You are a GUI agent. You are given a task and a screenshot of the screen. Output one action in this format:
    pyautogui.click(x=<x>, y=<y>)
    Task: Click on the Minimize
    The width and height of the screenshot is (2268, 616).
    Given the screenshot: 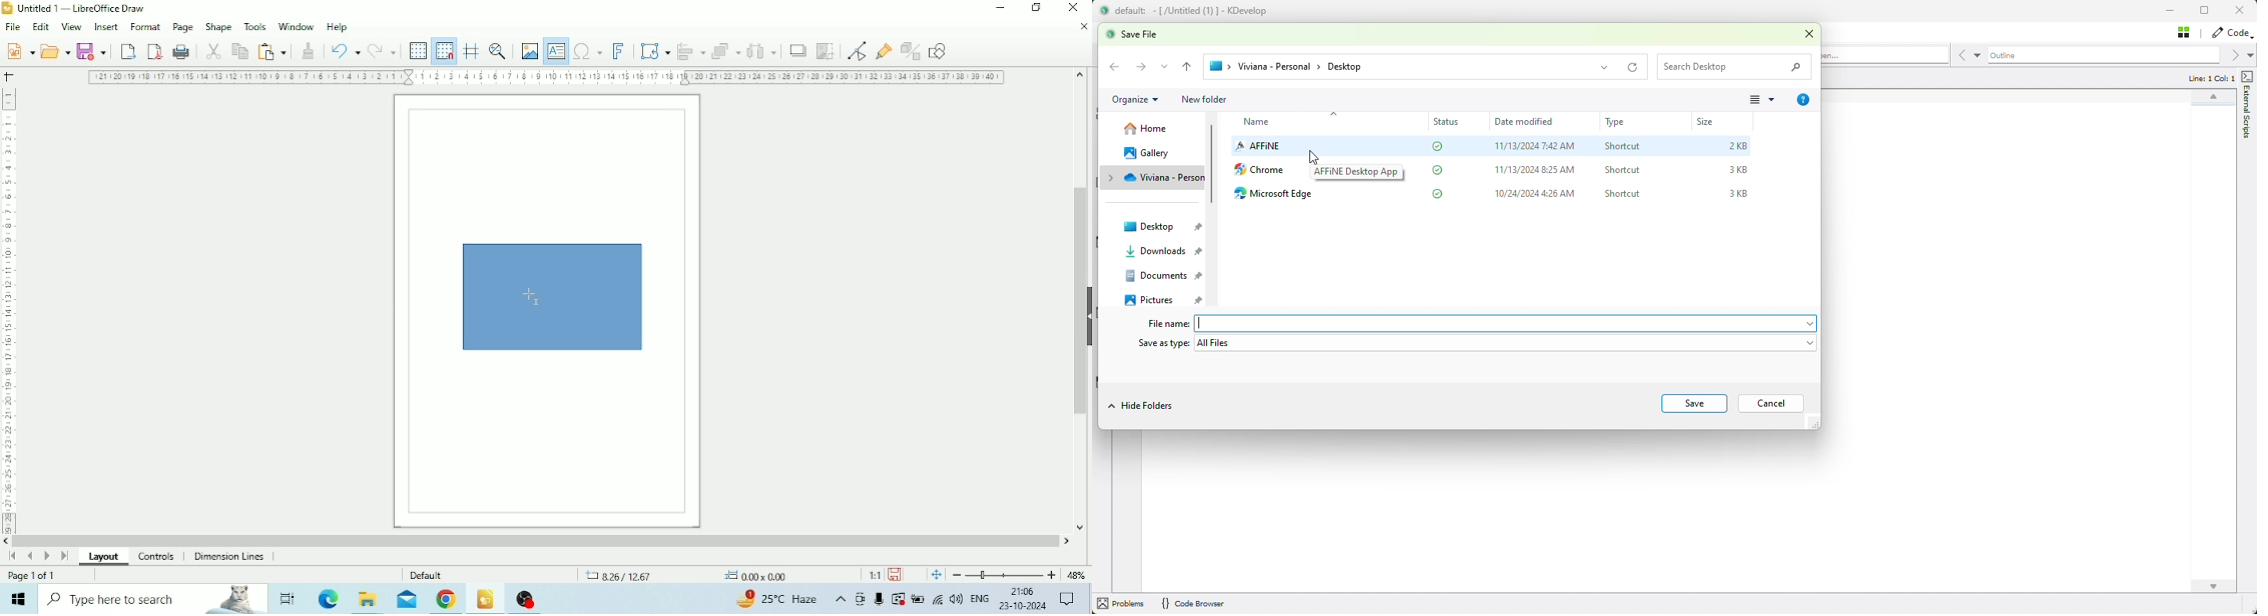 What is the action you would take?
    pyautogui.click(x=1003, y=8)
    